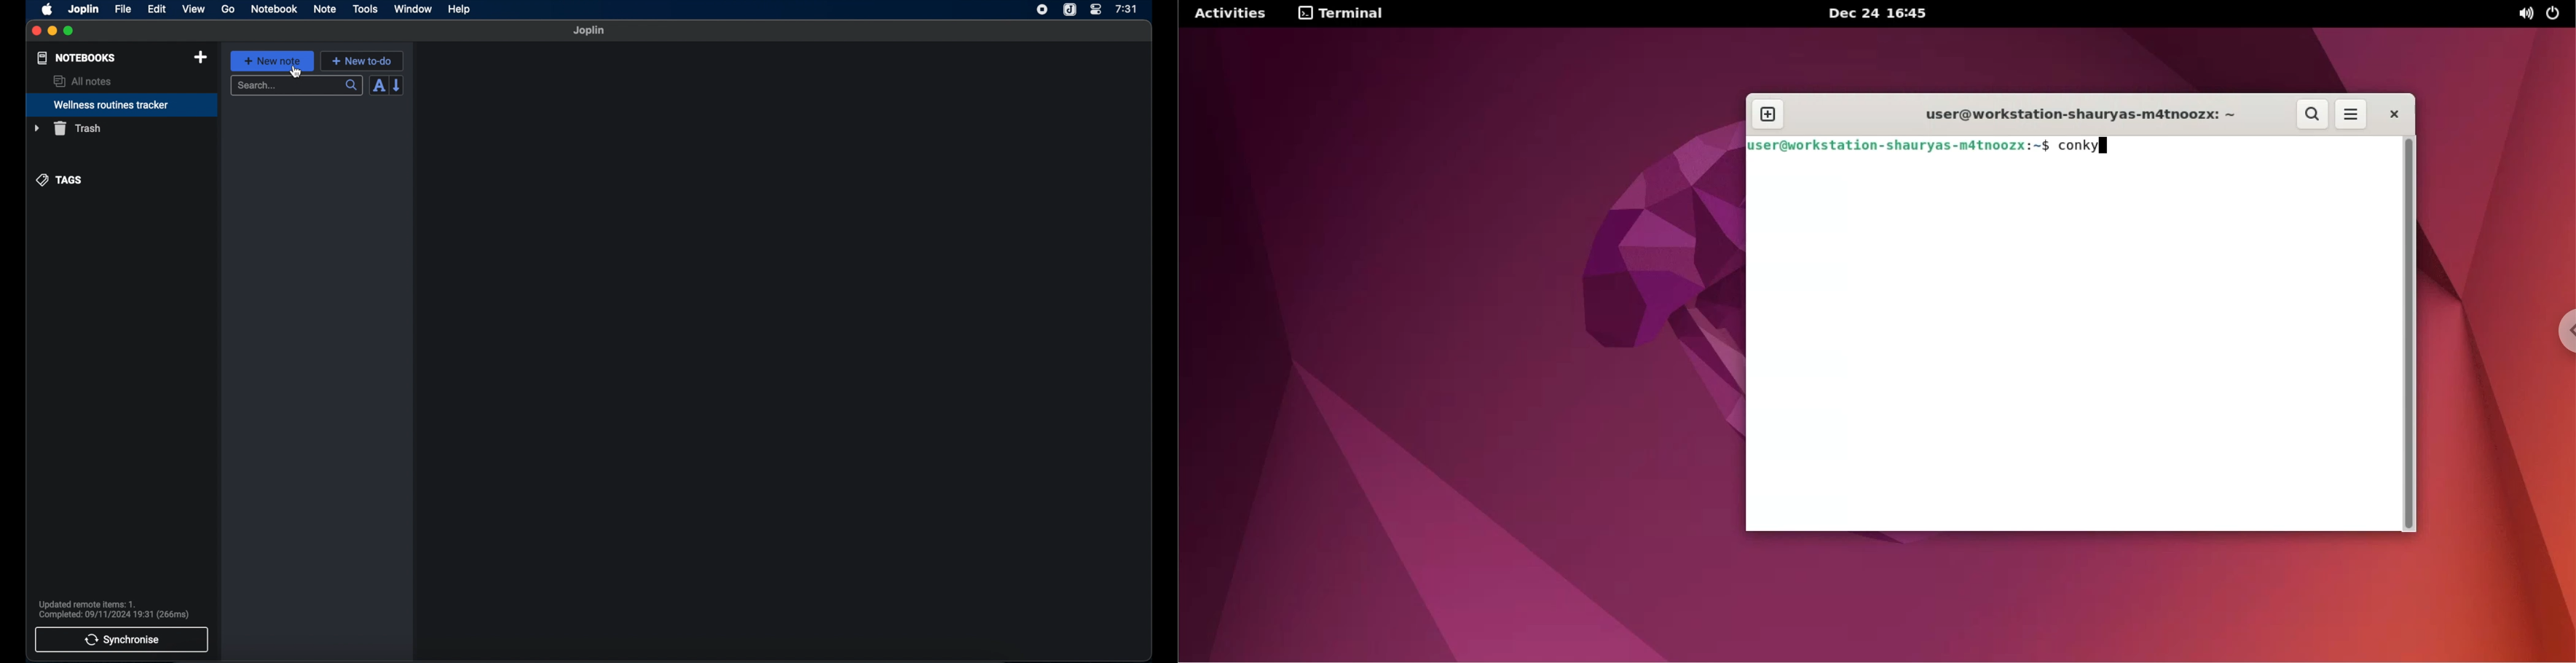 The width and height of the screenshot is (2576, 672). Describe the element at coordinates (366, 9) in the screenshot. I see `tools` at that location.